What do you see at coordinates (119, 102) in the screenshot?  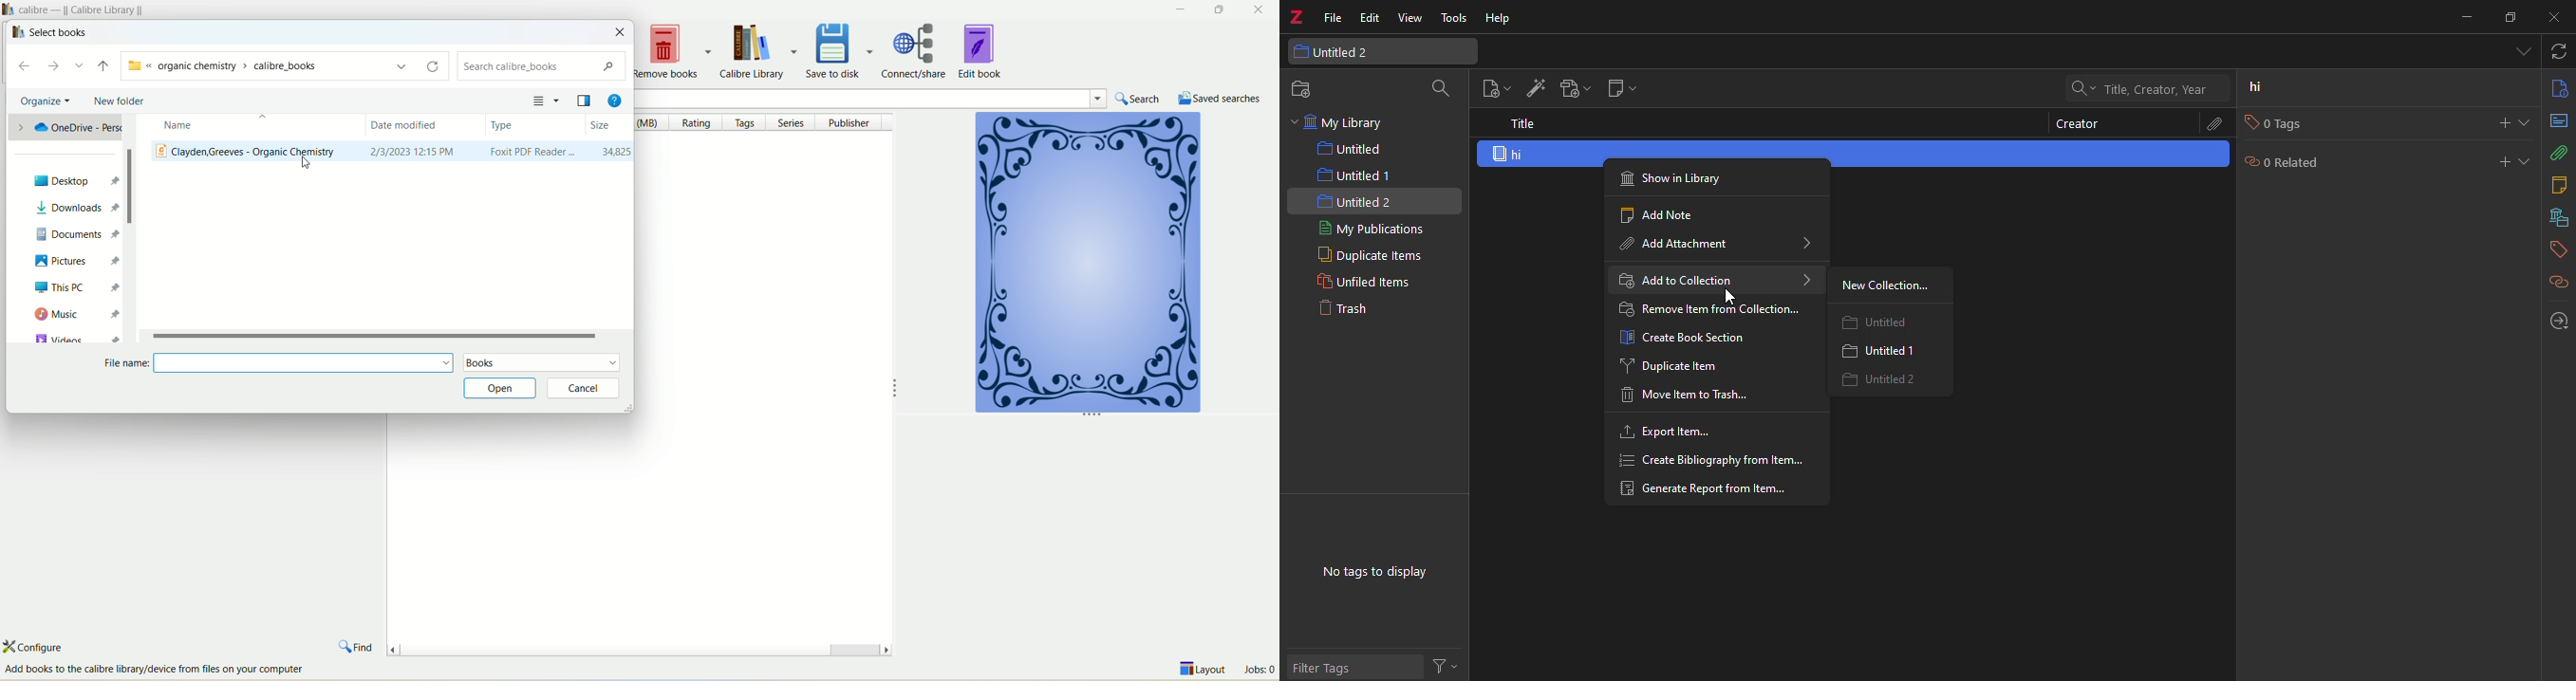 I see `new folder` at bounding box center [119, 102].